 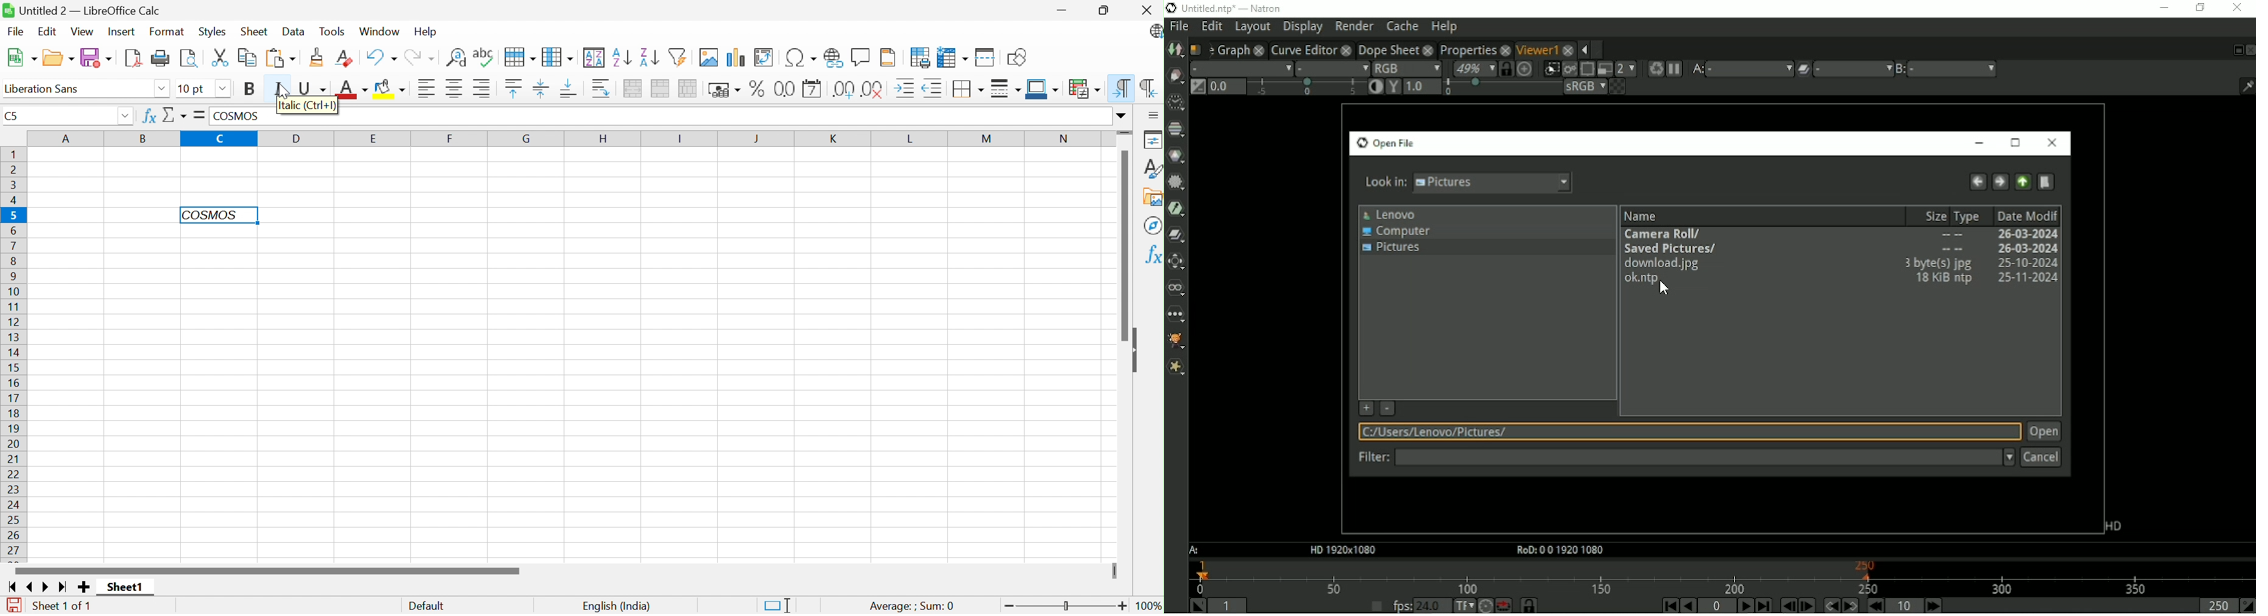 I want to click on Slider, so click(x=1126, y=131).